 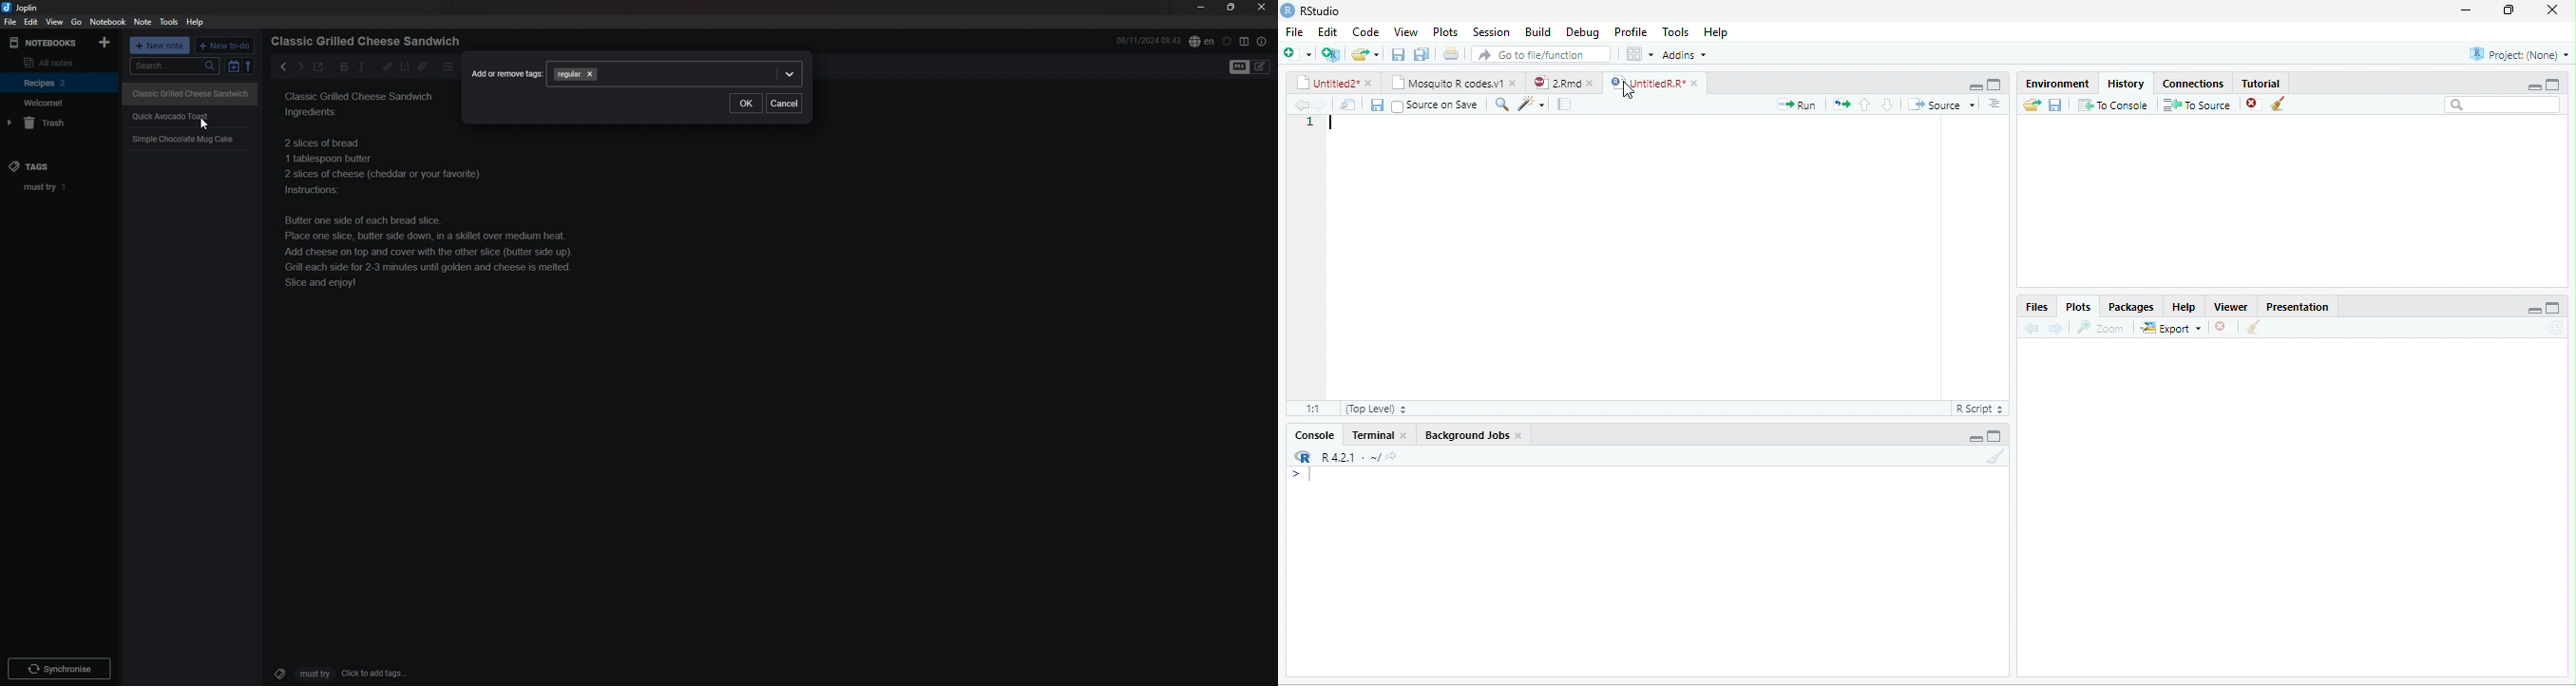 I want to click on tag, so click(x=568, y=74).